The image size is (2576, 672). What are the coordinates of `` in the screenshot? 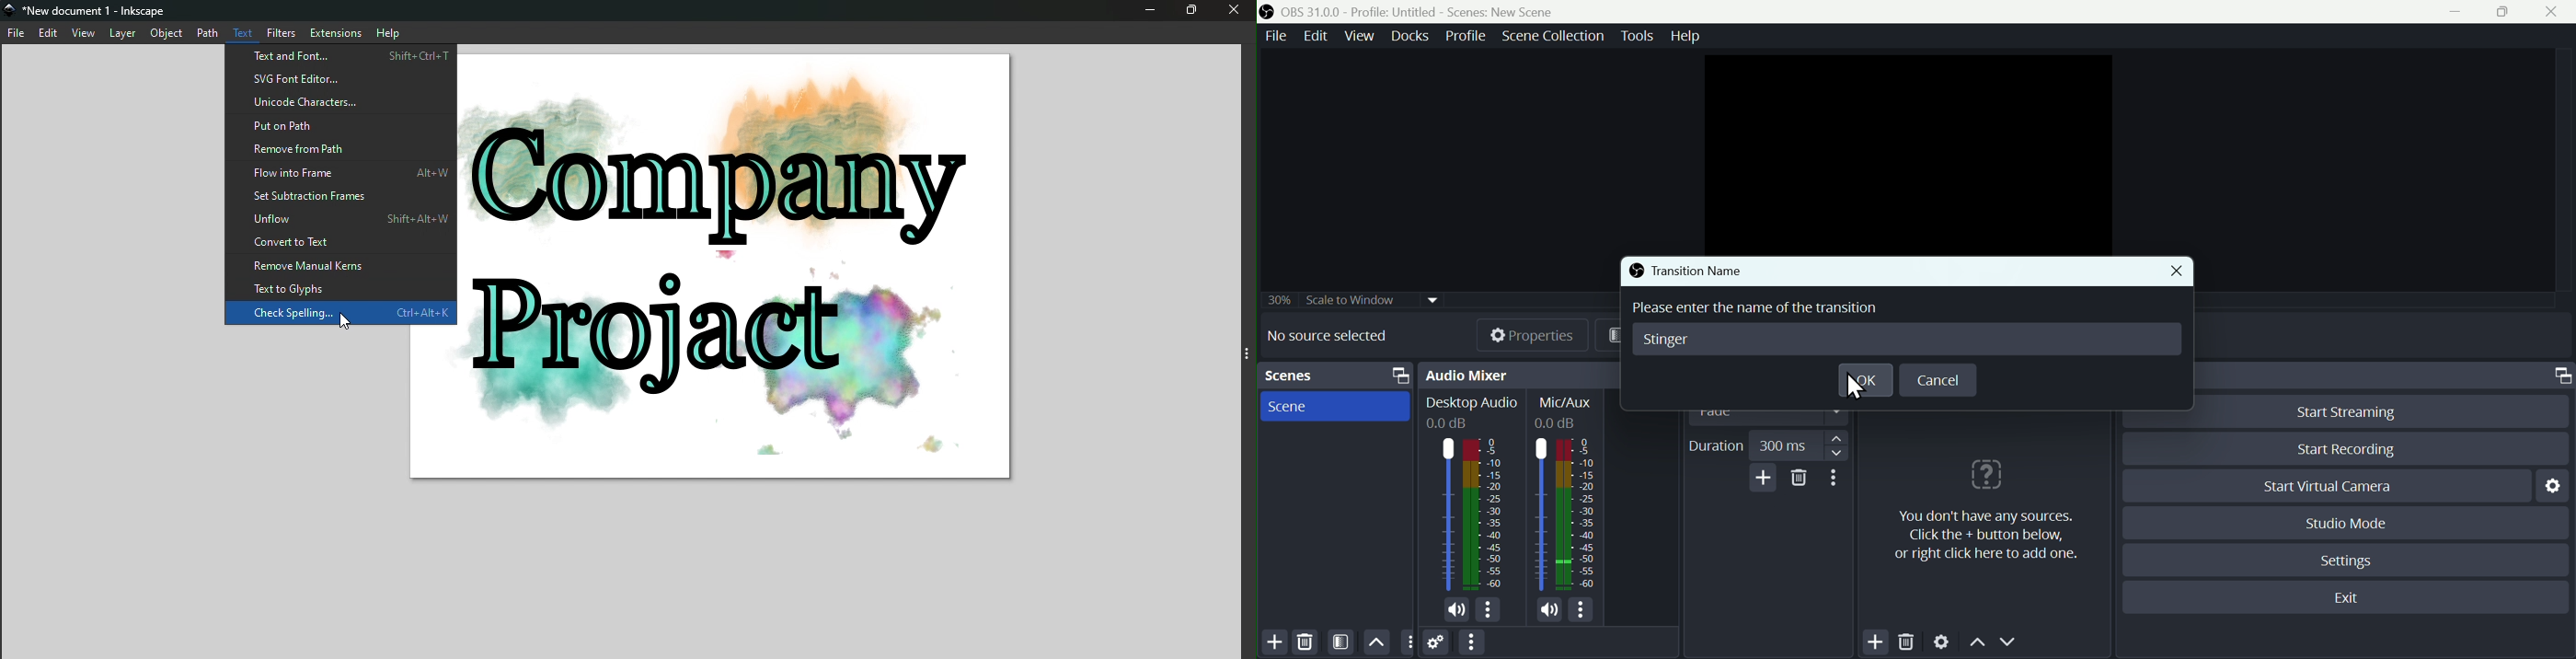 It's located at (1412, 35).